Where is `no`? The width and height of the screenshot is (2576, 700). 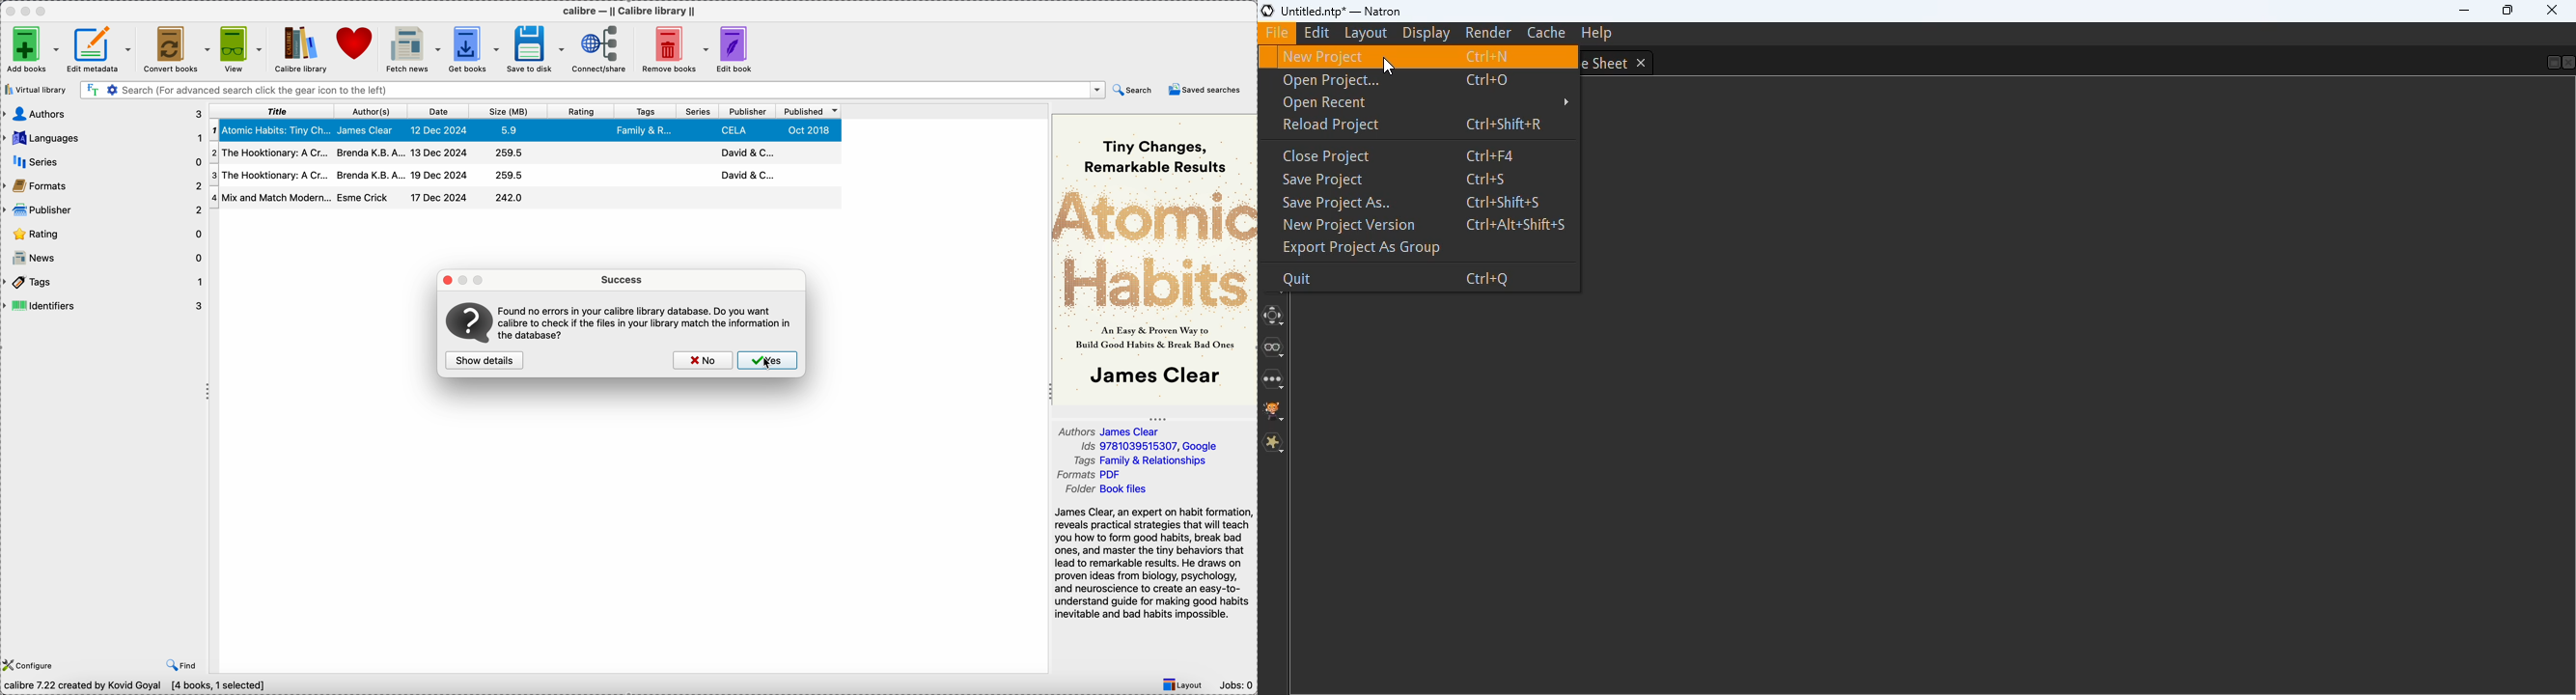
no is located at coordinates (705, 361).